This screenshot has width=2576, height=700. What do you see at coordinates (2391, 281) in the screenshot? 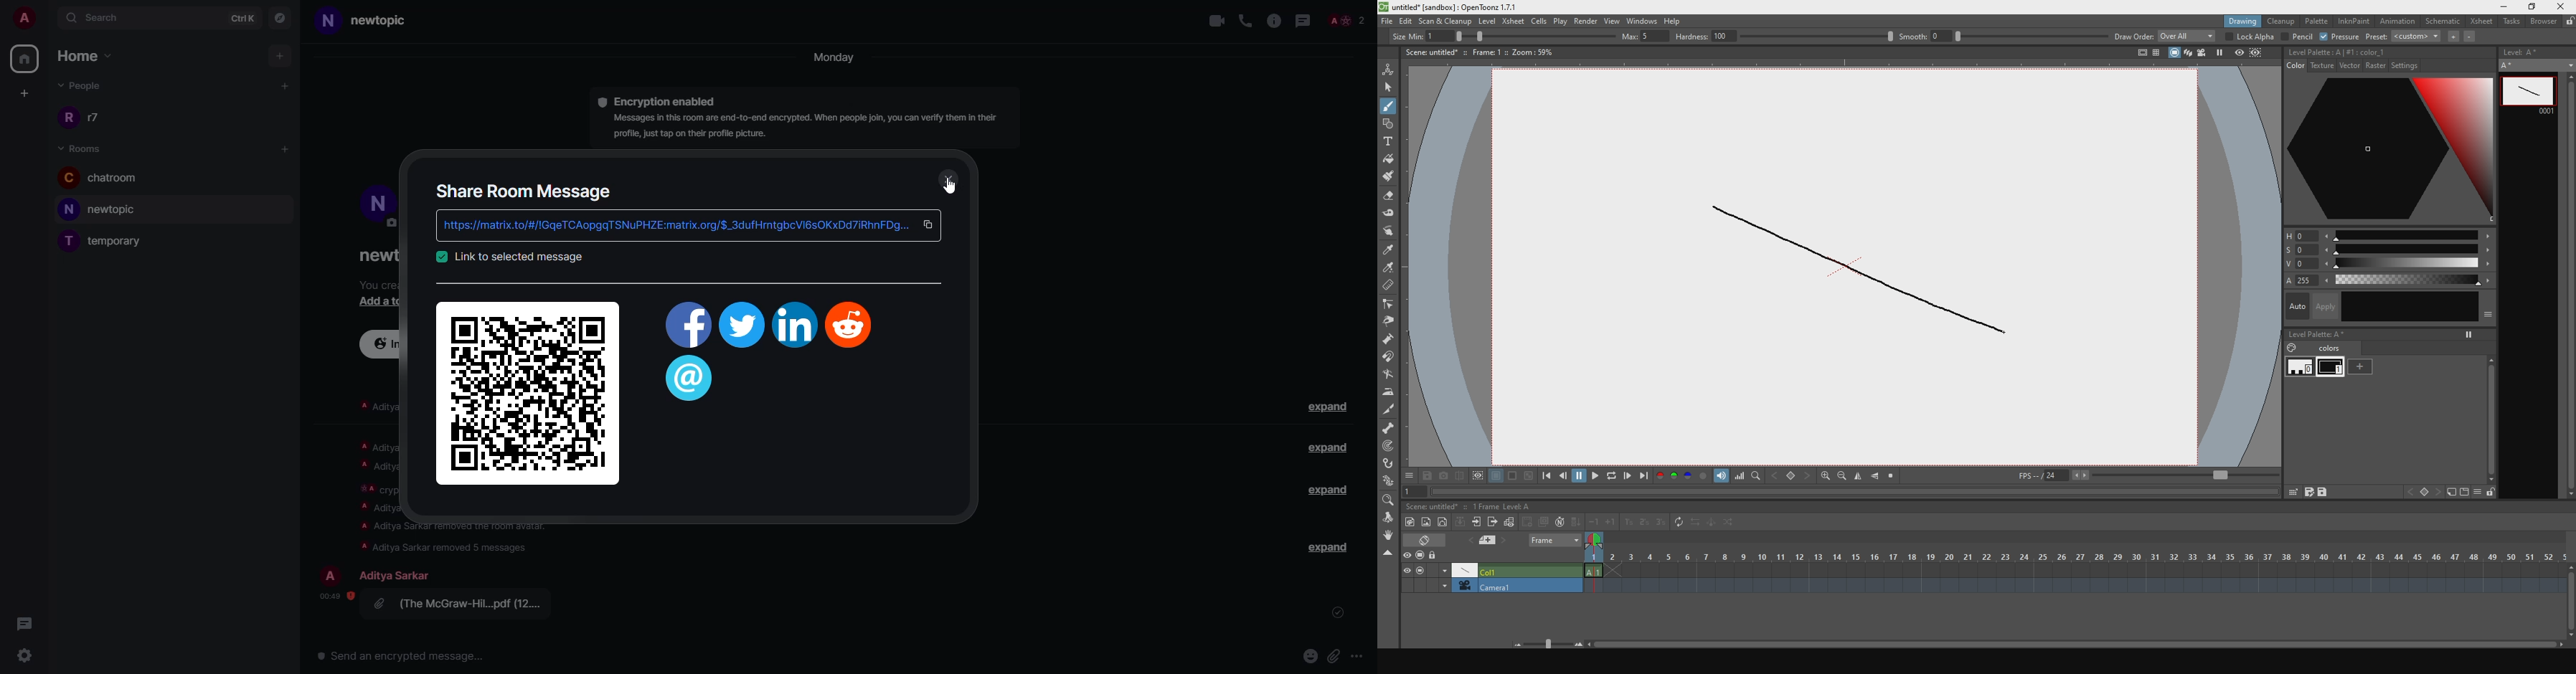
I see `color ` at bounding box center [2391, 281].